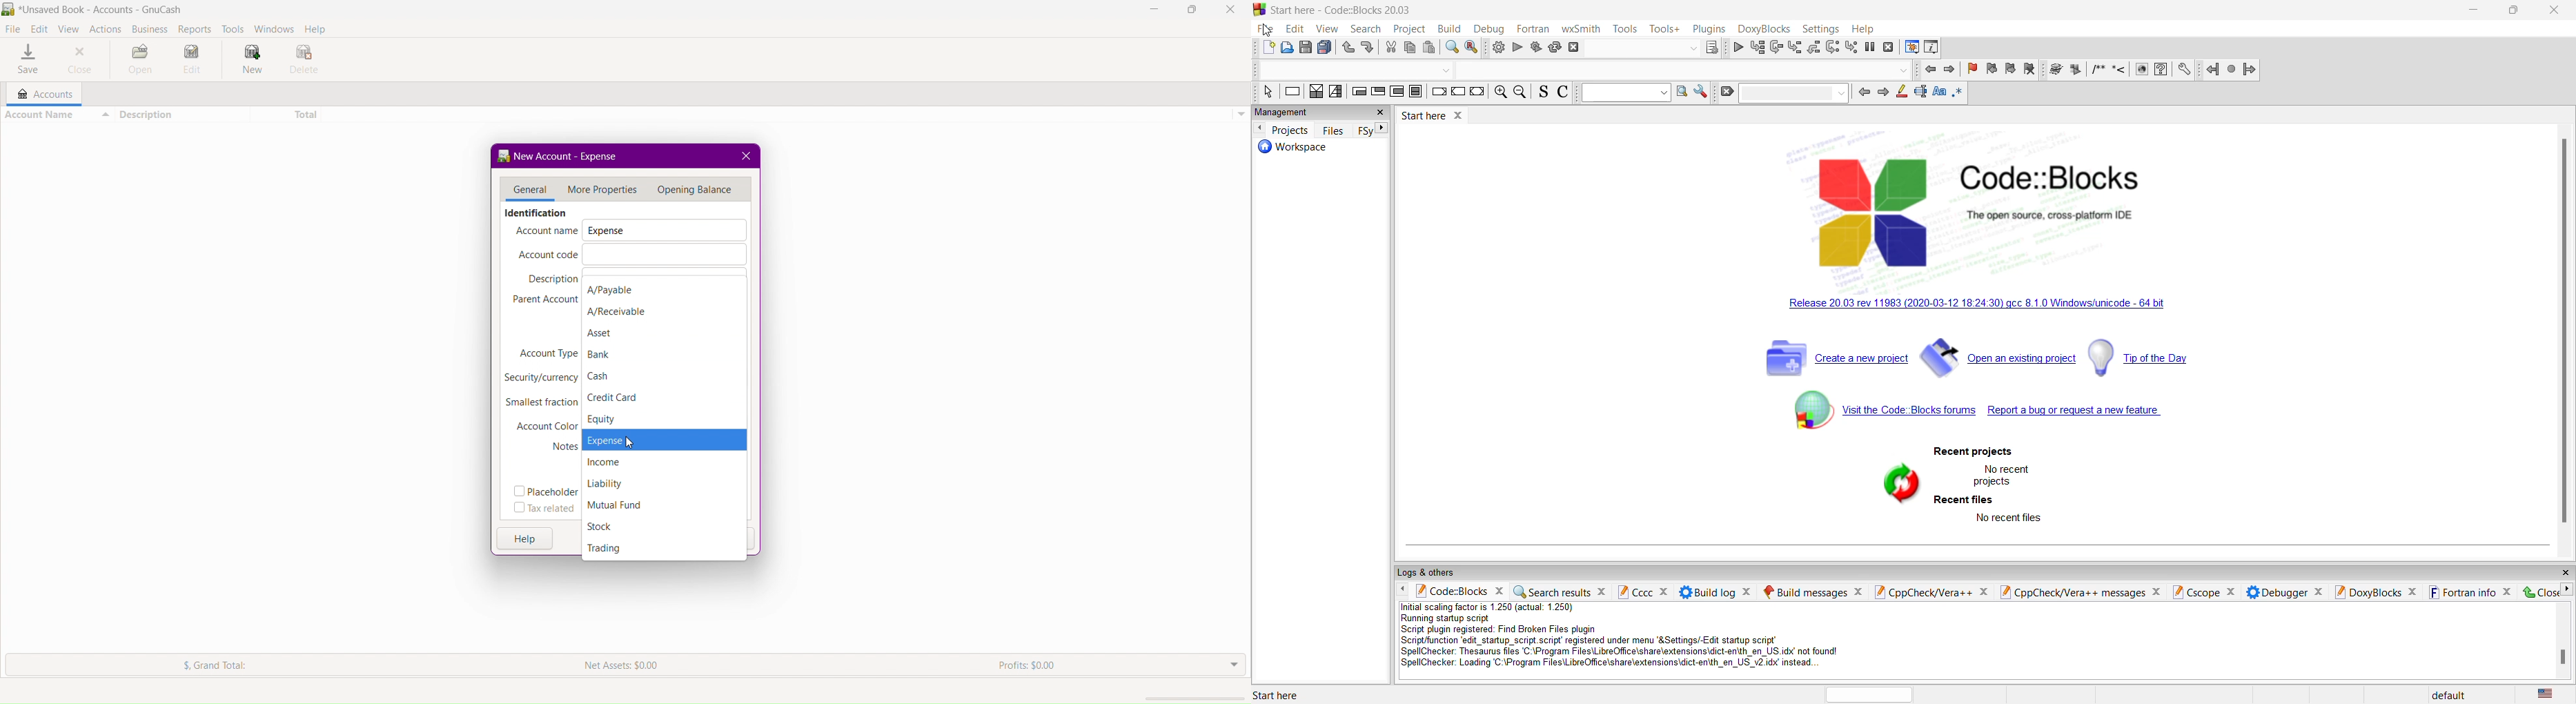 The image size is (2576, 728). Describe the element at coordinates (1996, 306) in the screenshot. I see `new release` at that location.